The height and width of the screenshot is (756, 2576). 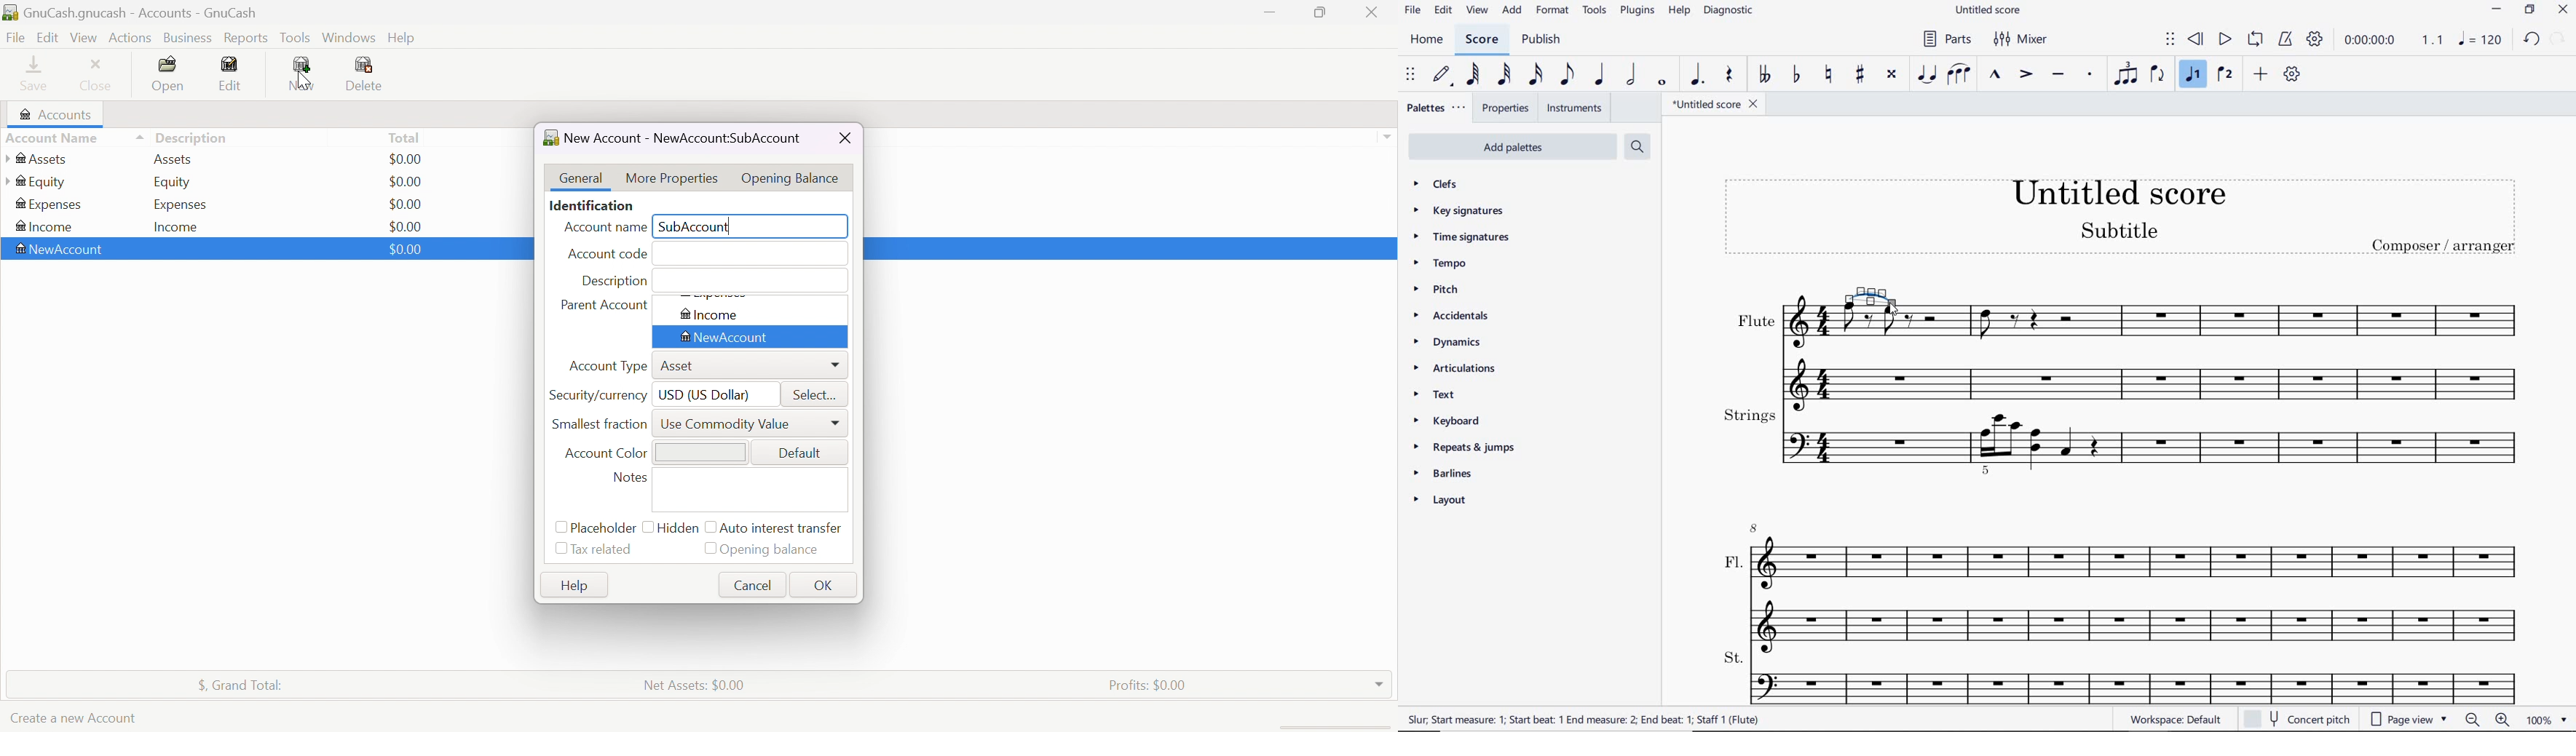 What do you see at coordinates (1444, 186) in the screenshot?
I see `clefs` at bounding box center [1444, 186].